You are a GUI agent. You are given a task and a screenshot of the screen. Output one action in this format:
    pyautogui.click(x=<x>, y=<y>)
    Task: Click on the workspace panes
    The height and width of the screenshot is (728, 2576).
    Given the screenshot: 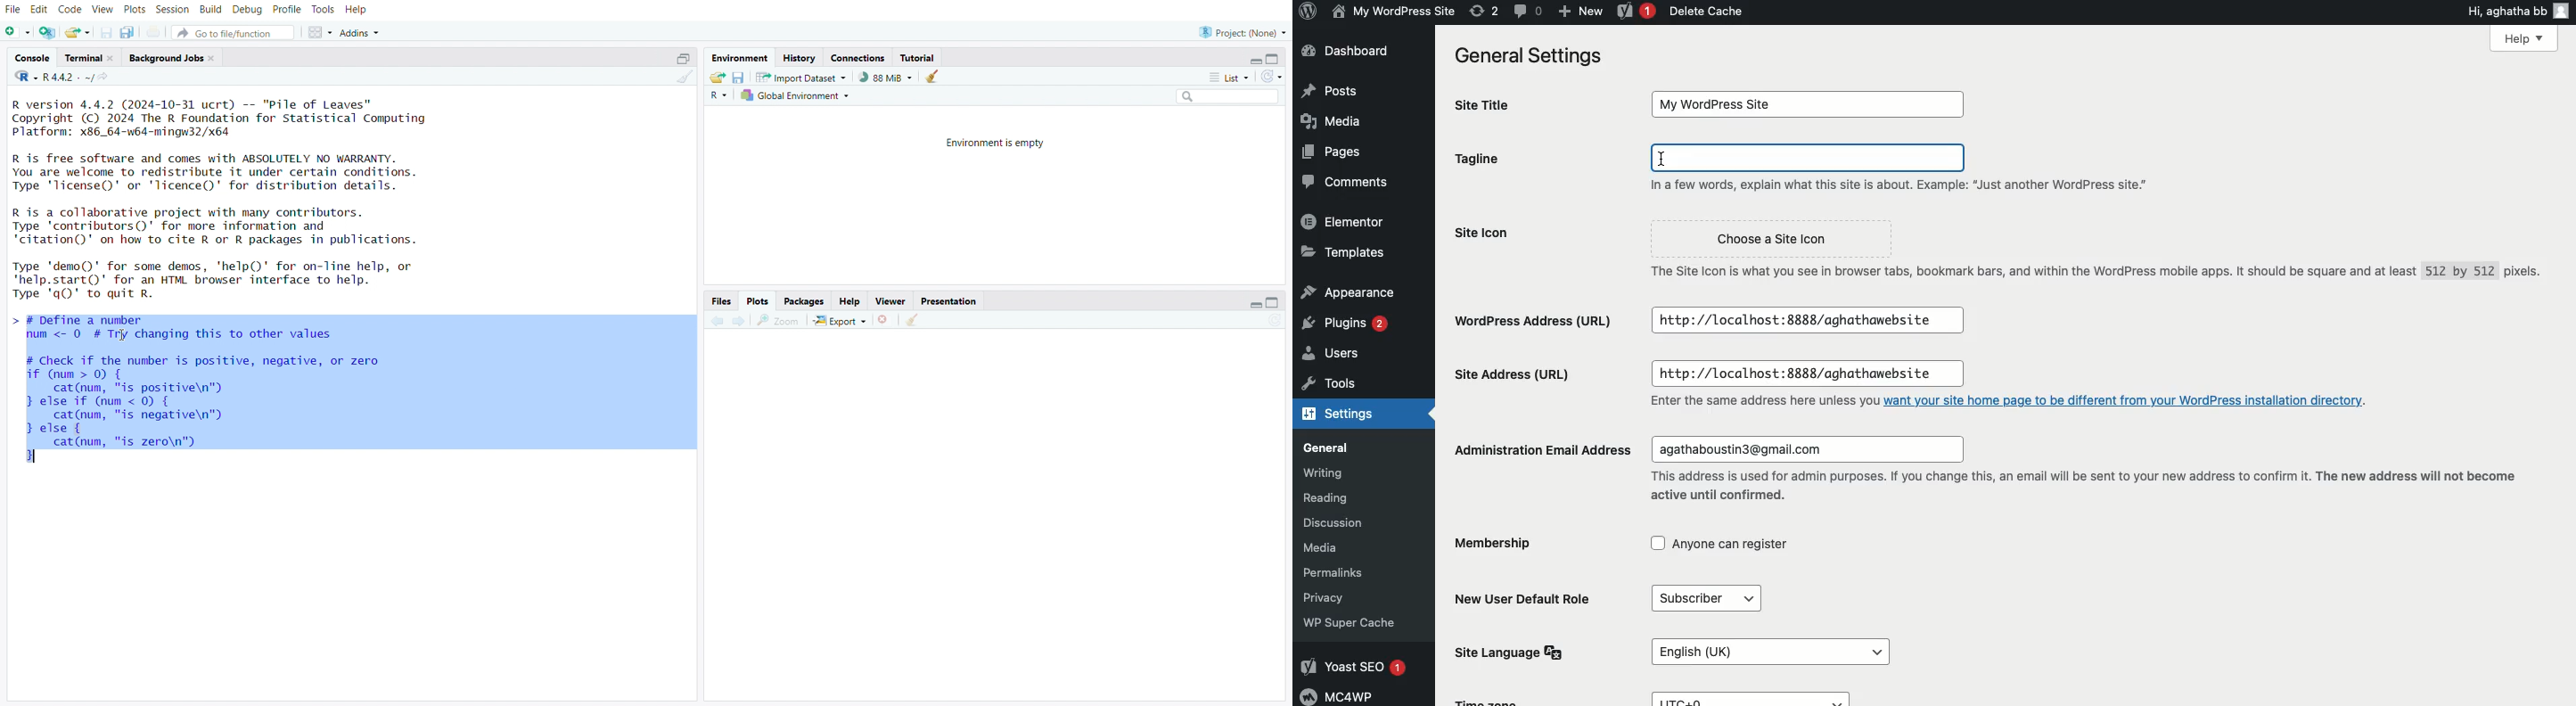 What is the action you would take?
    pyautogui.click(x=322, y=33)
    